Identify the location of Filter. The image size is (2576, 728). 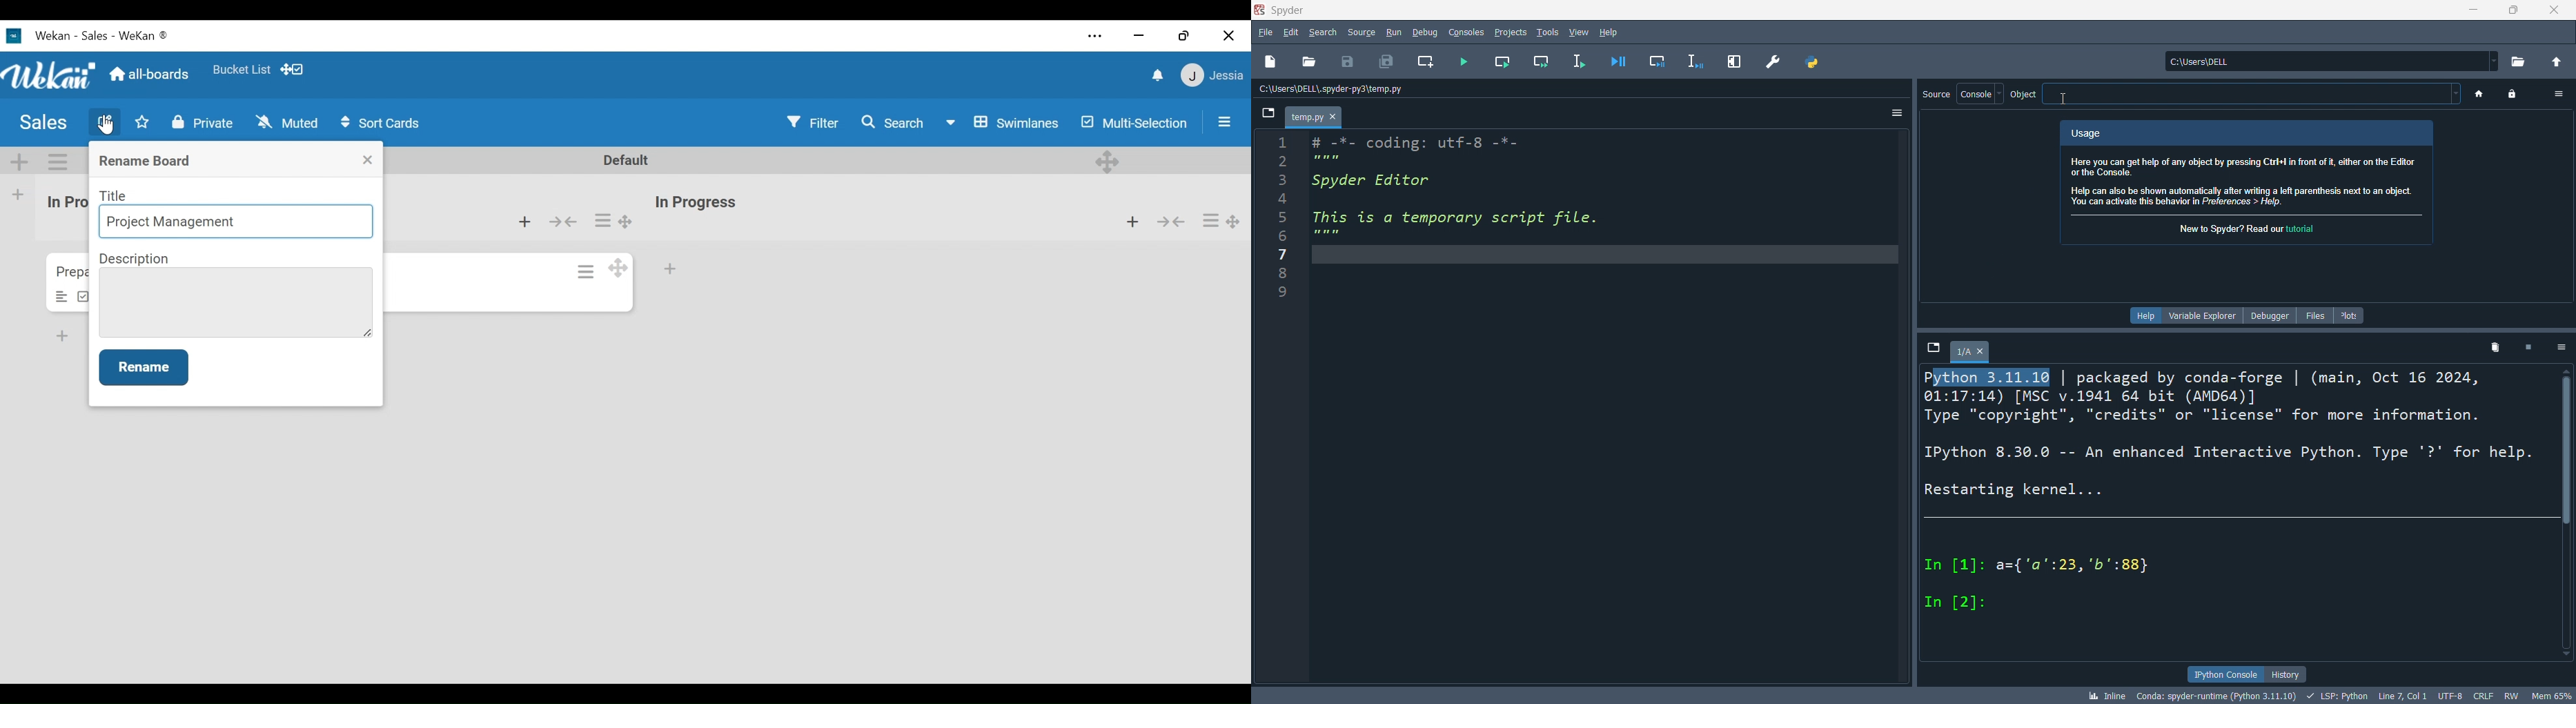
(812, 122).